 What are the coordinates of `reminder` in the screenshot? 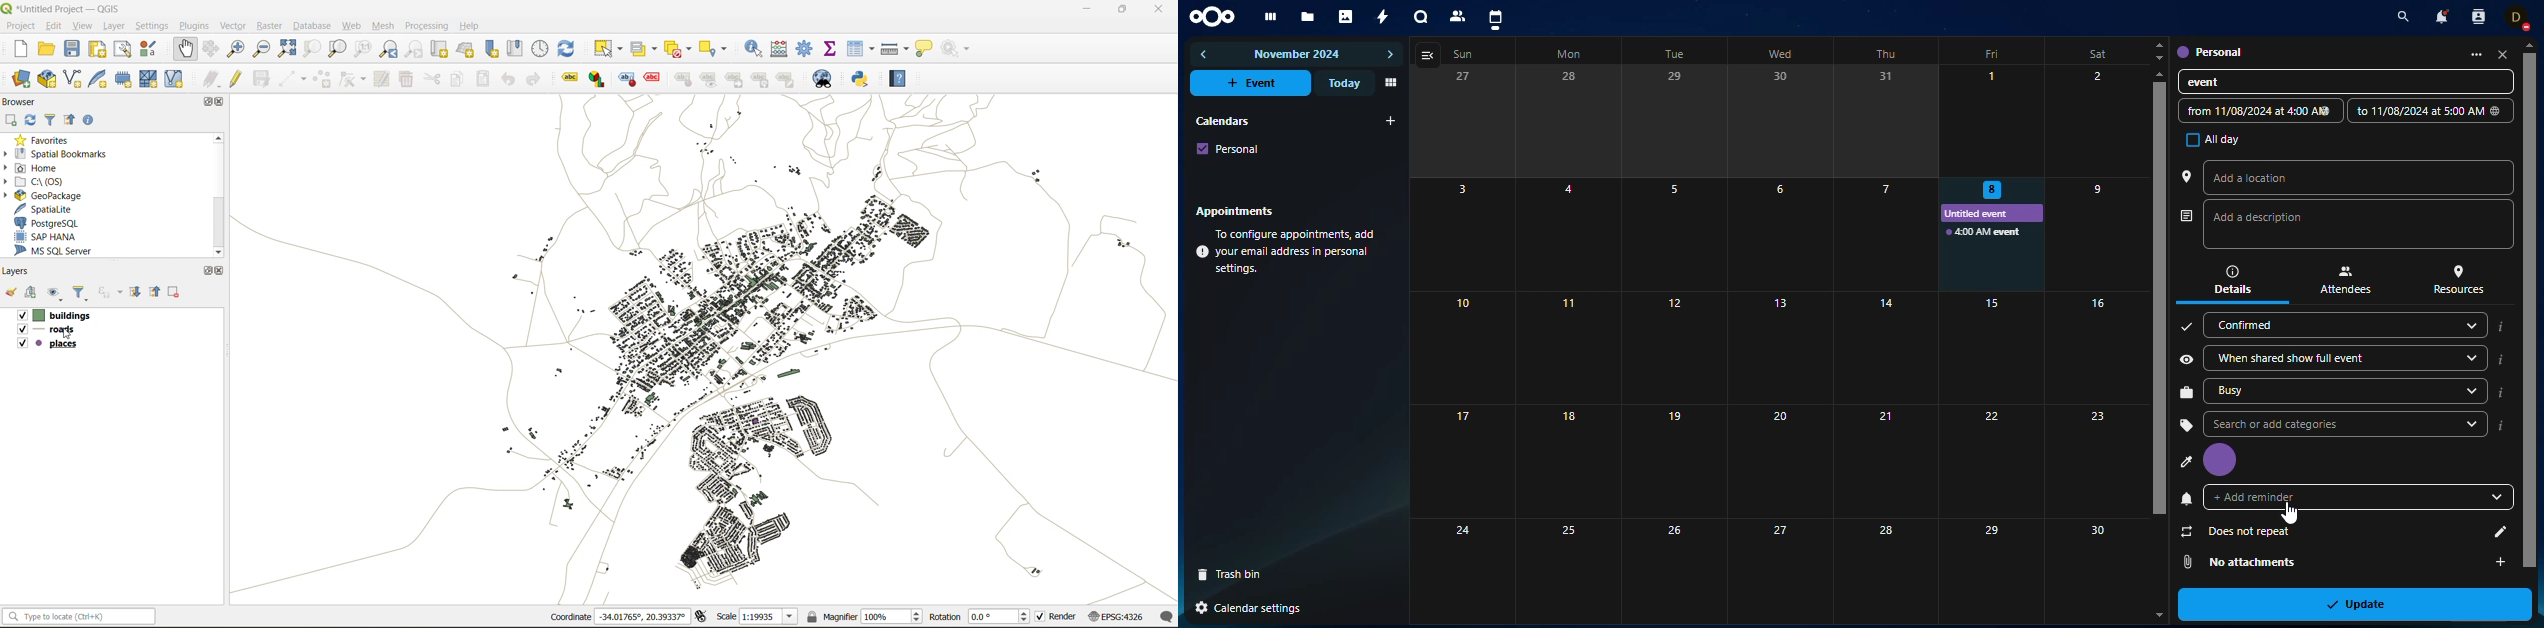 It's located at (2187, 498).